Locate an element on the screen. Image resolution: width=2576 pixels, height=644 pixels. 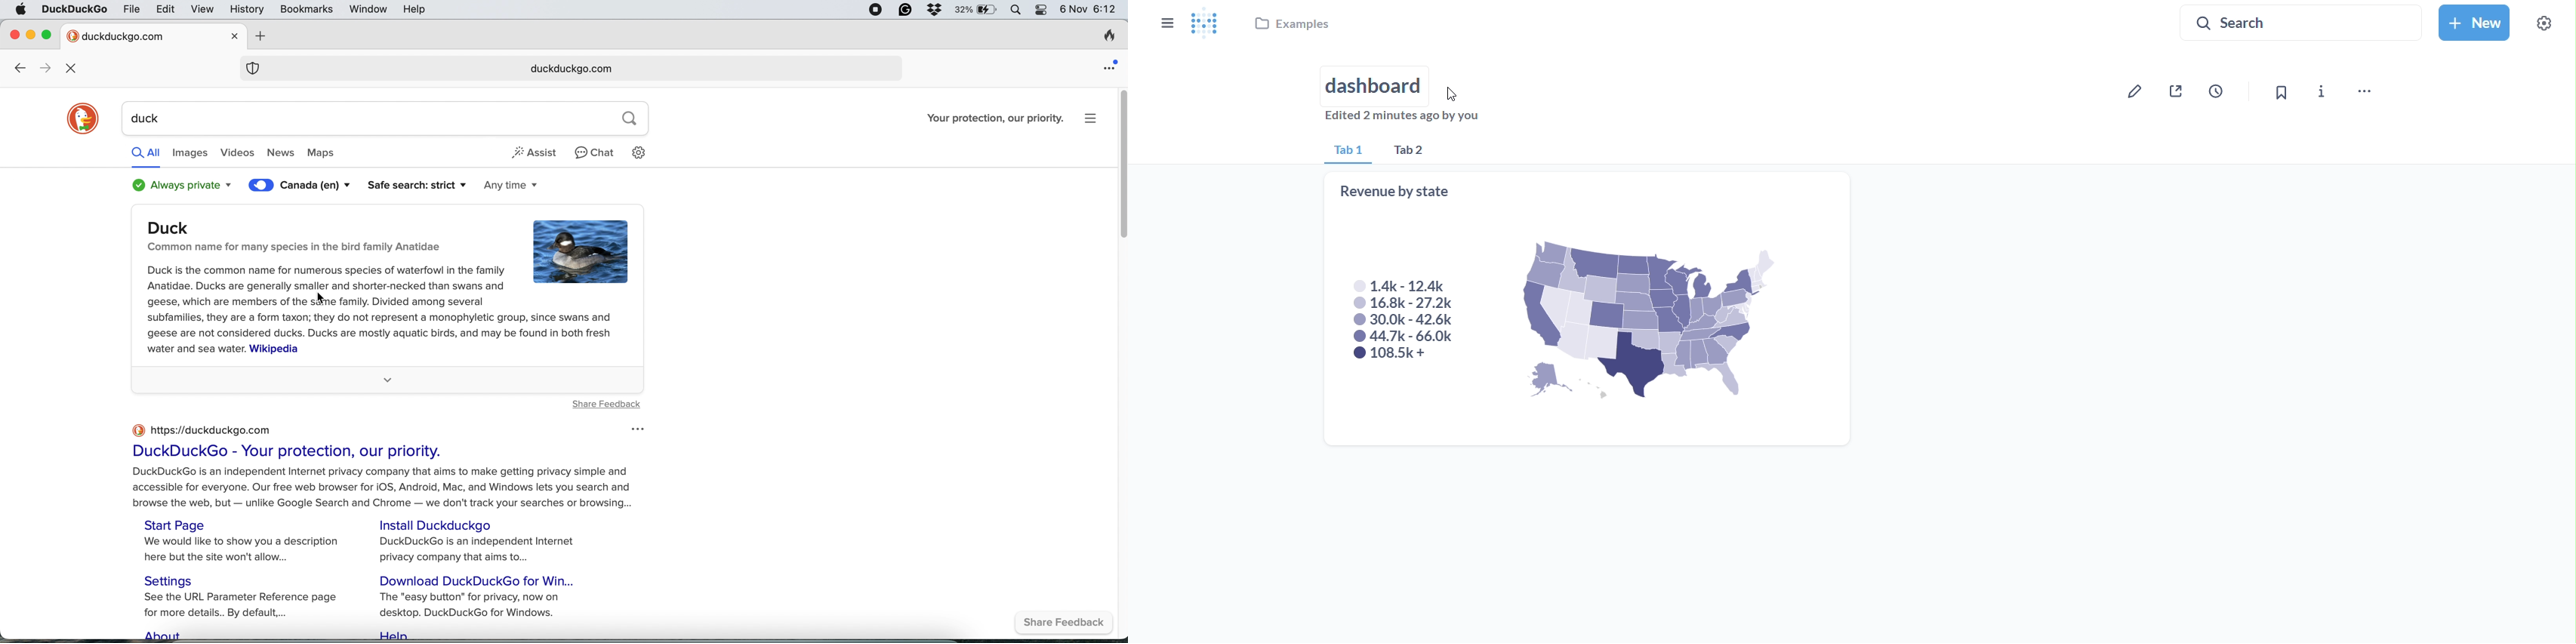
Duck is the common name for numerous species of waterfowl in the family
Anatidae. Ducks are generally smaller and shorter-necked than swans and
geese, which are members of the same family. Divided among several is located at coordinates (326, 284).